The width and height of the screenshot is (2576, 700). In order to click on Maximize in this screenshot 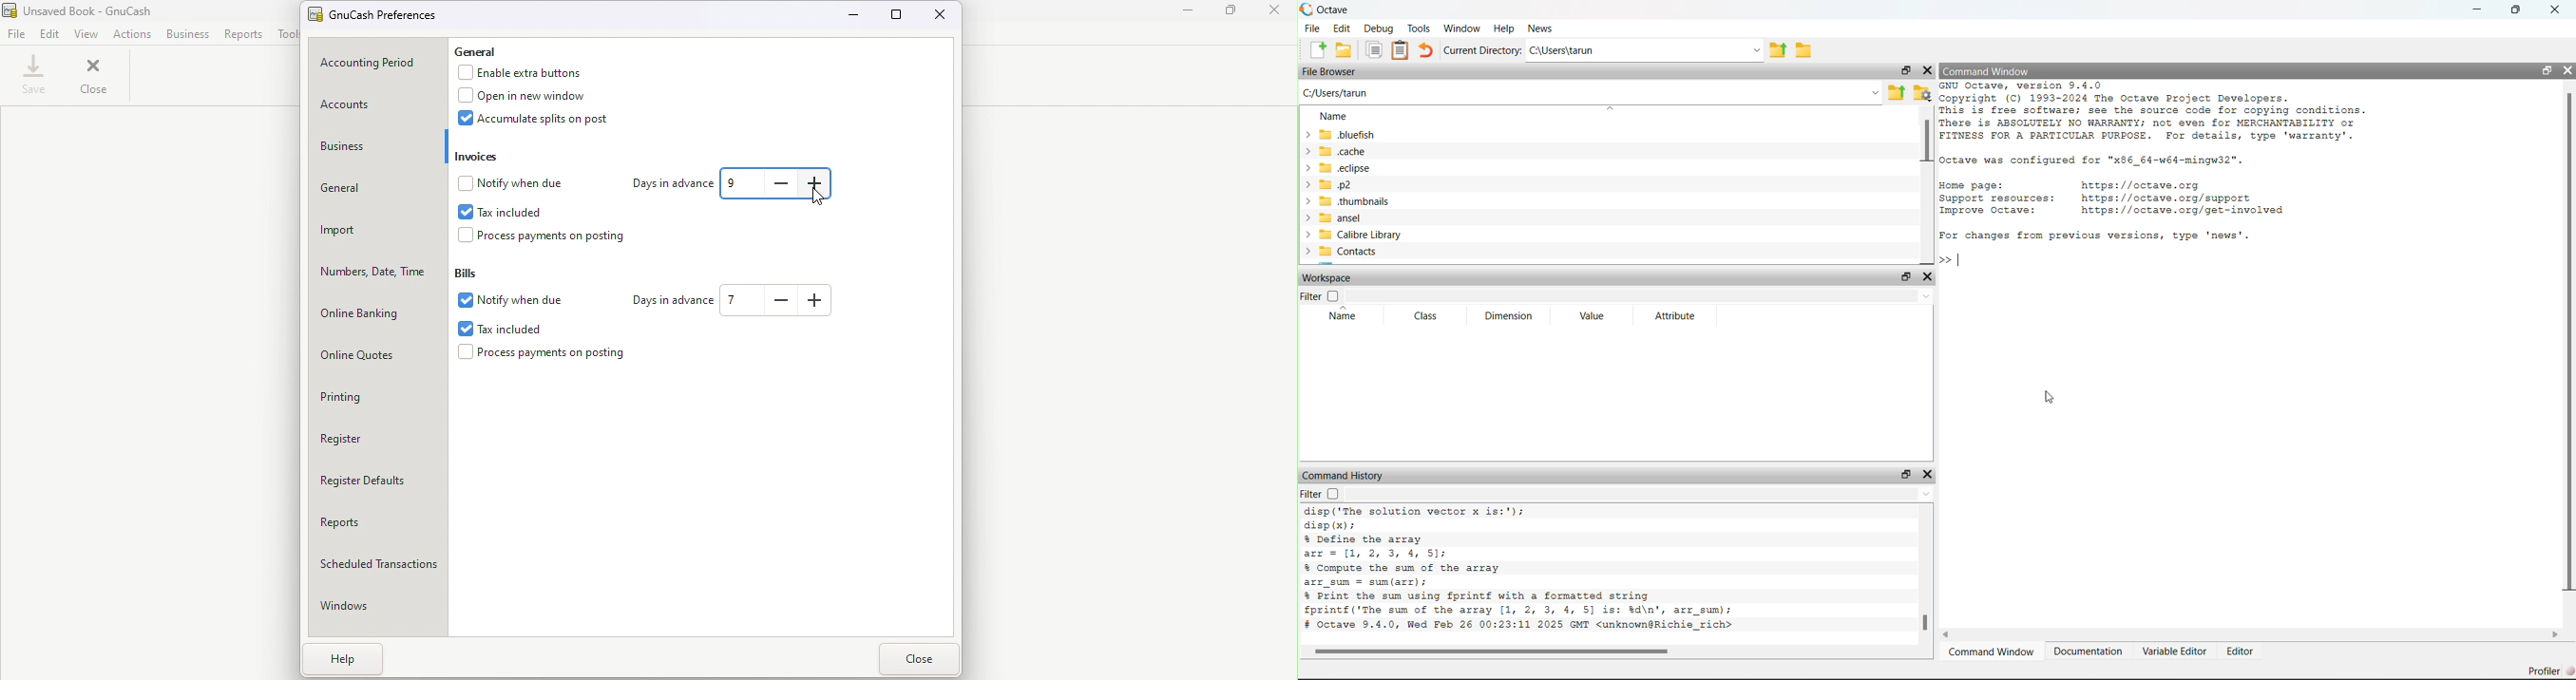, I will do `click(1905, 474)`.